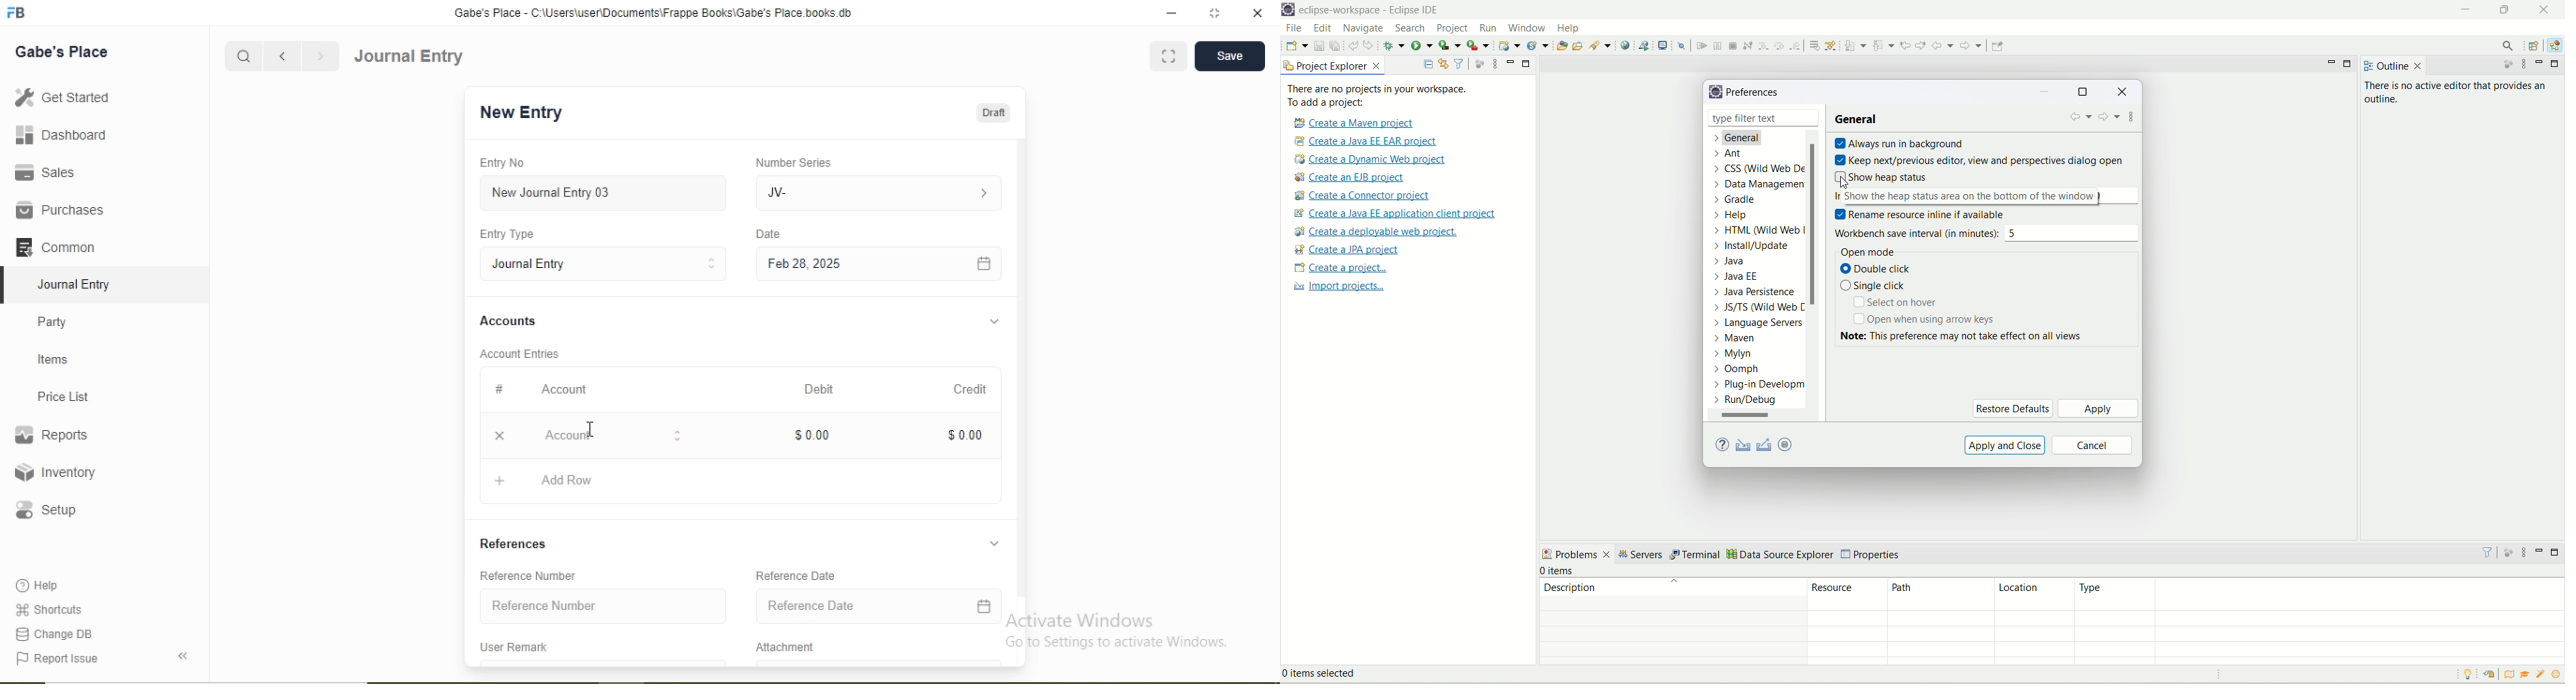  I want to click on Shortcuts, so click(47, 609).